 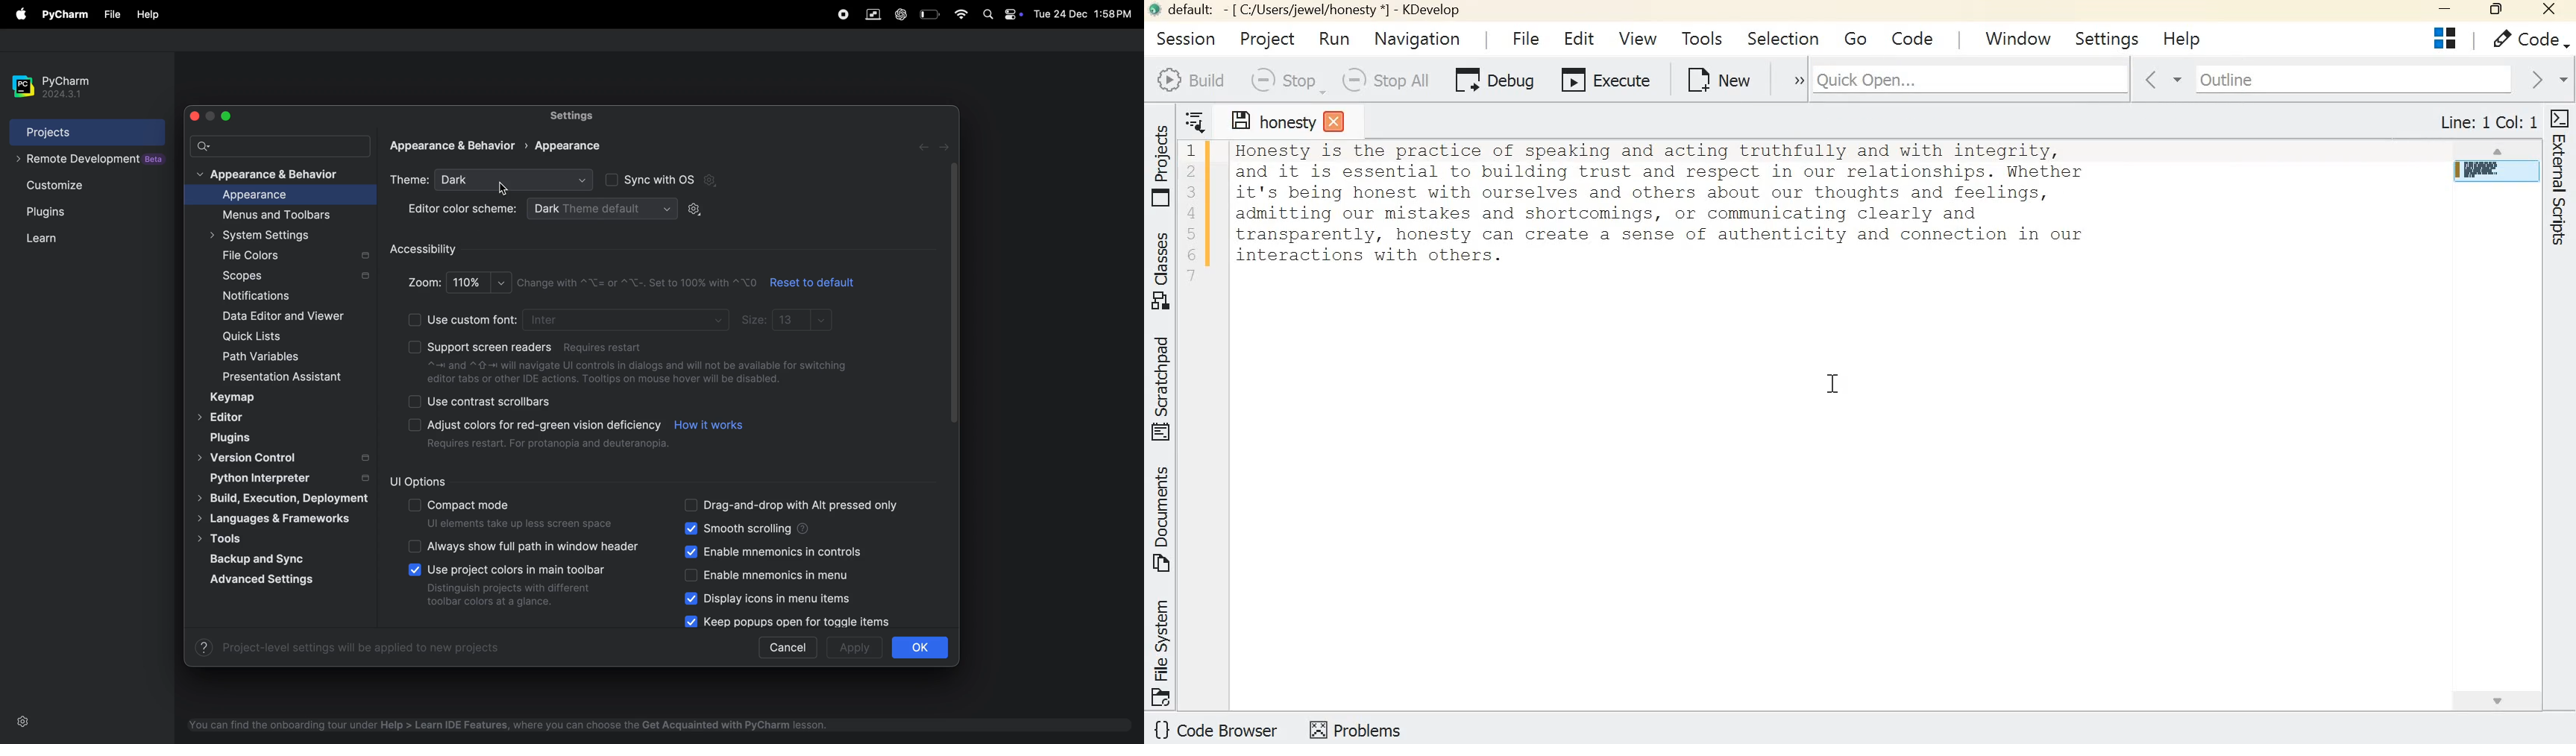 I want to click on check boxes, so click(x=416, y=571).